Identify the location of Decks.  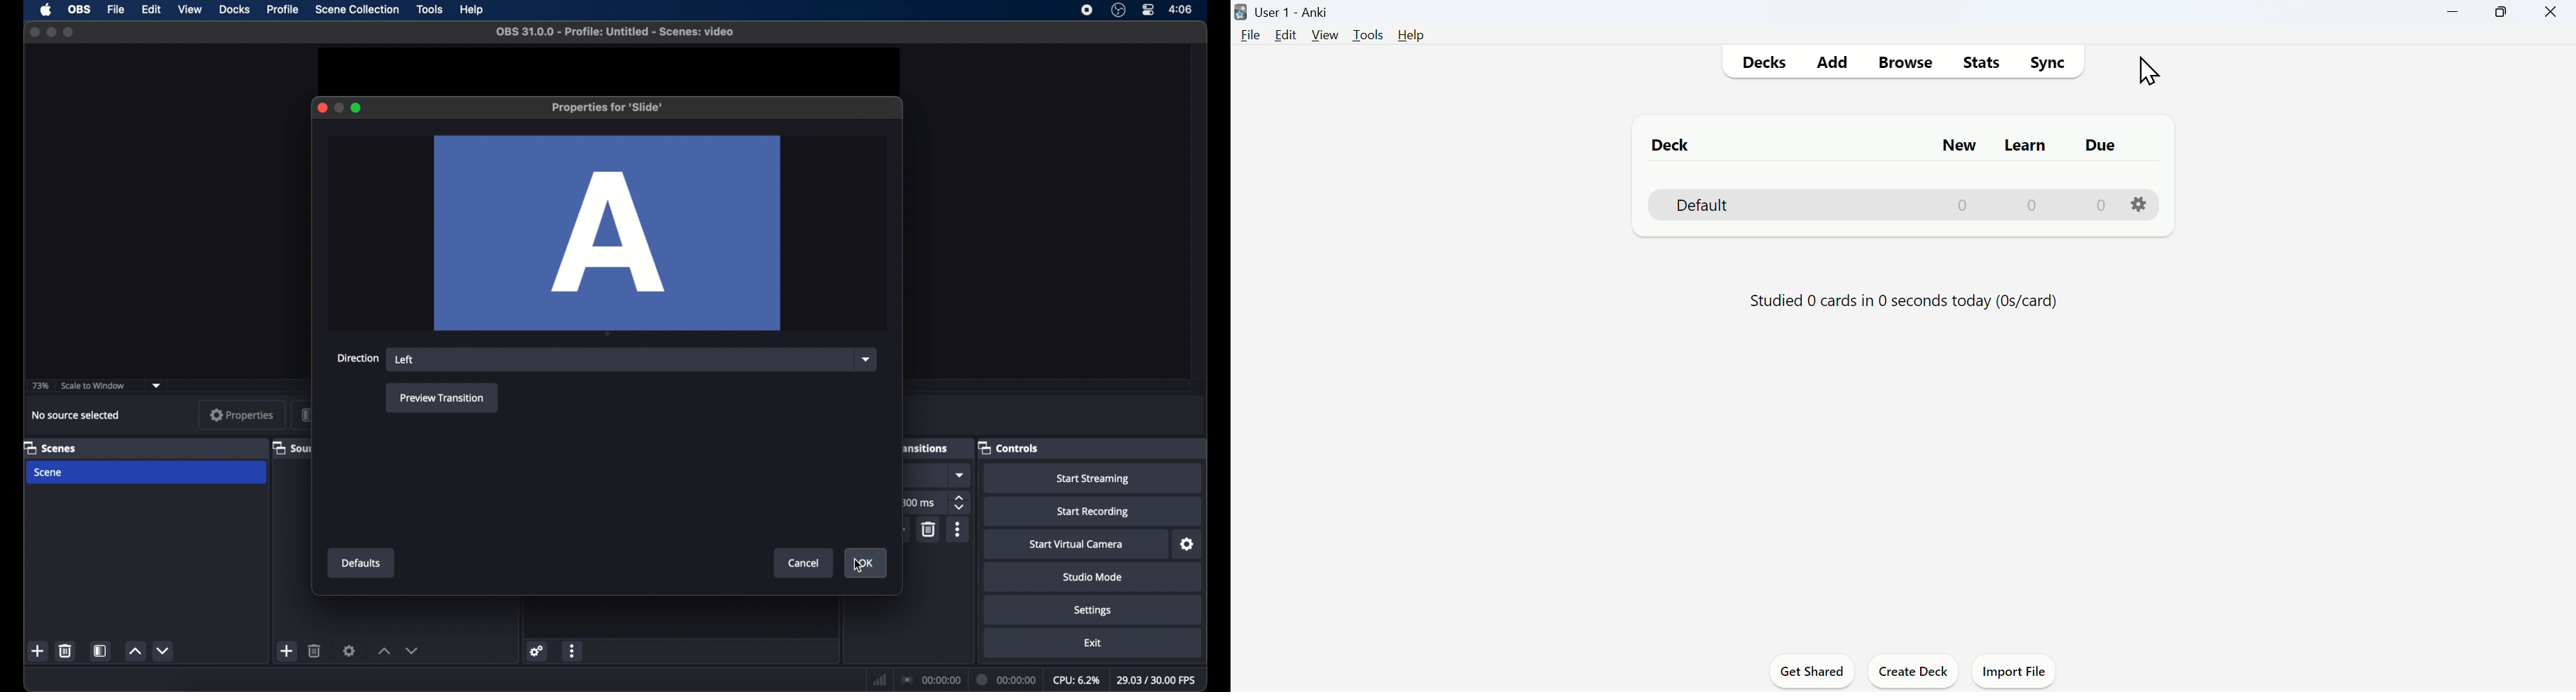
(1761, 64).